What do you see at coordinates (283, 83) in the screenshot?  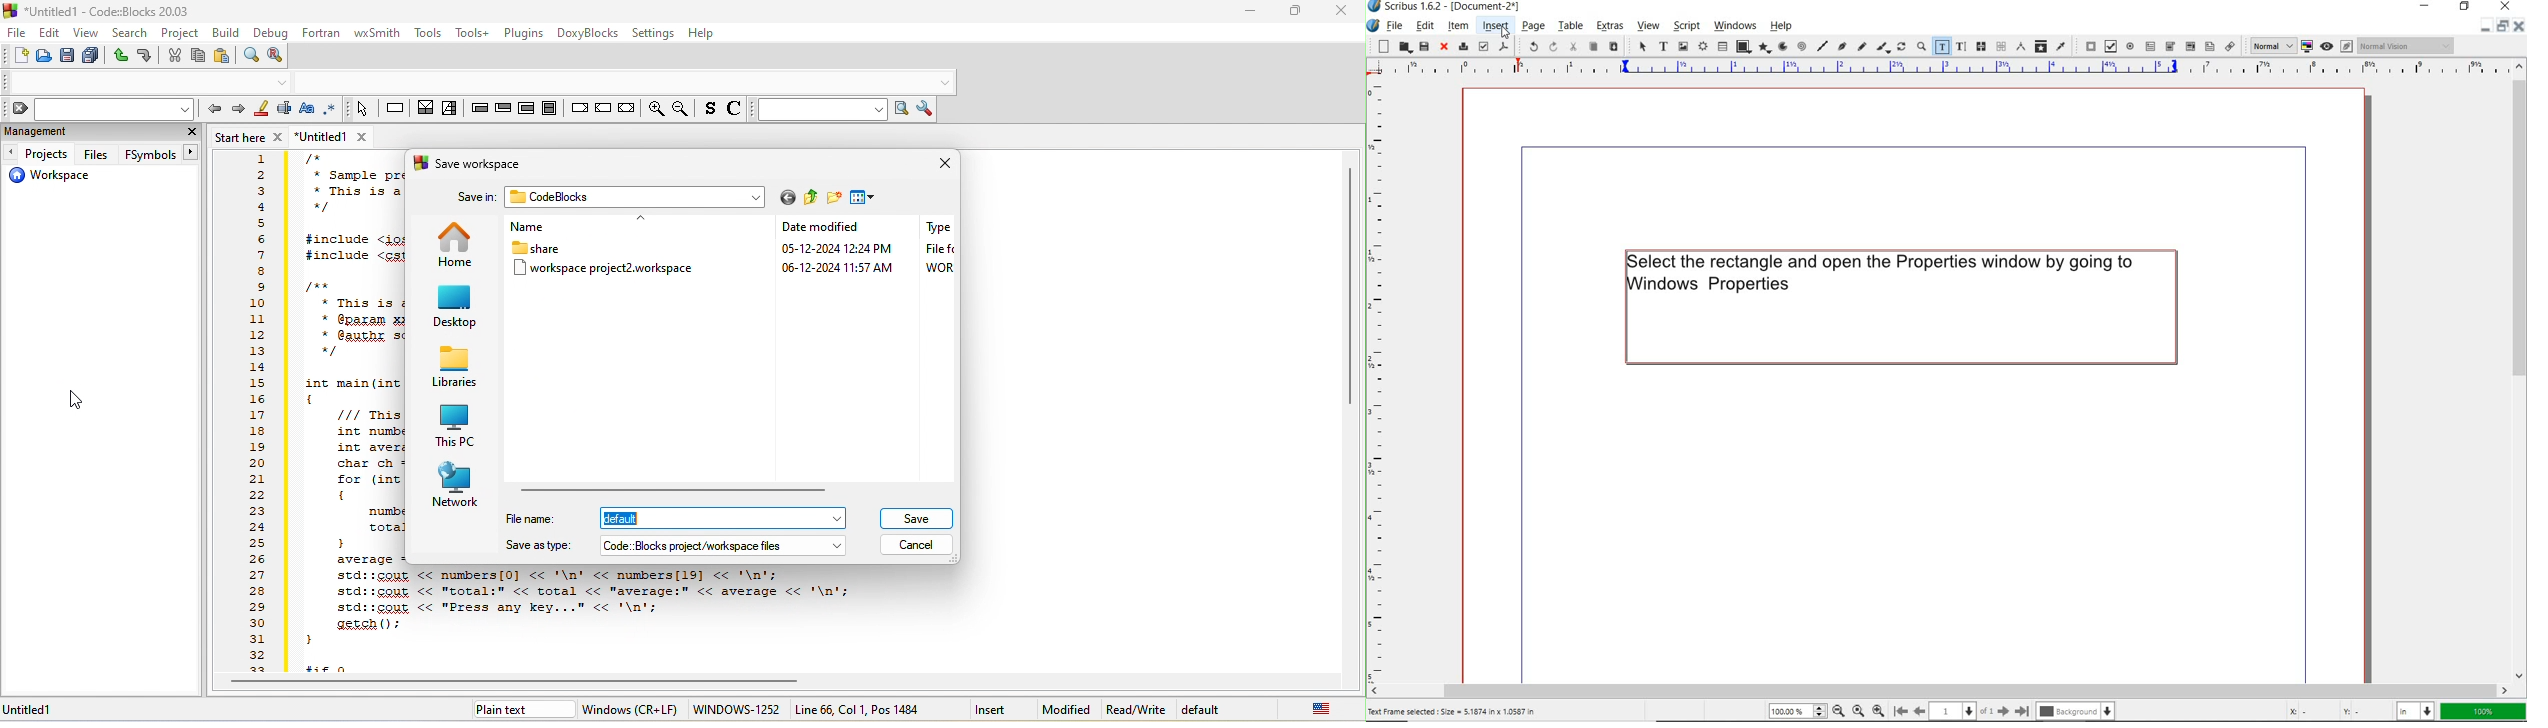 I see `dropdown` at bounding box center [283, 83].